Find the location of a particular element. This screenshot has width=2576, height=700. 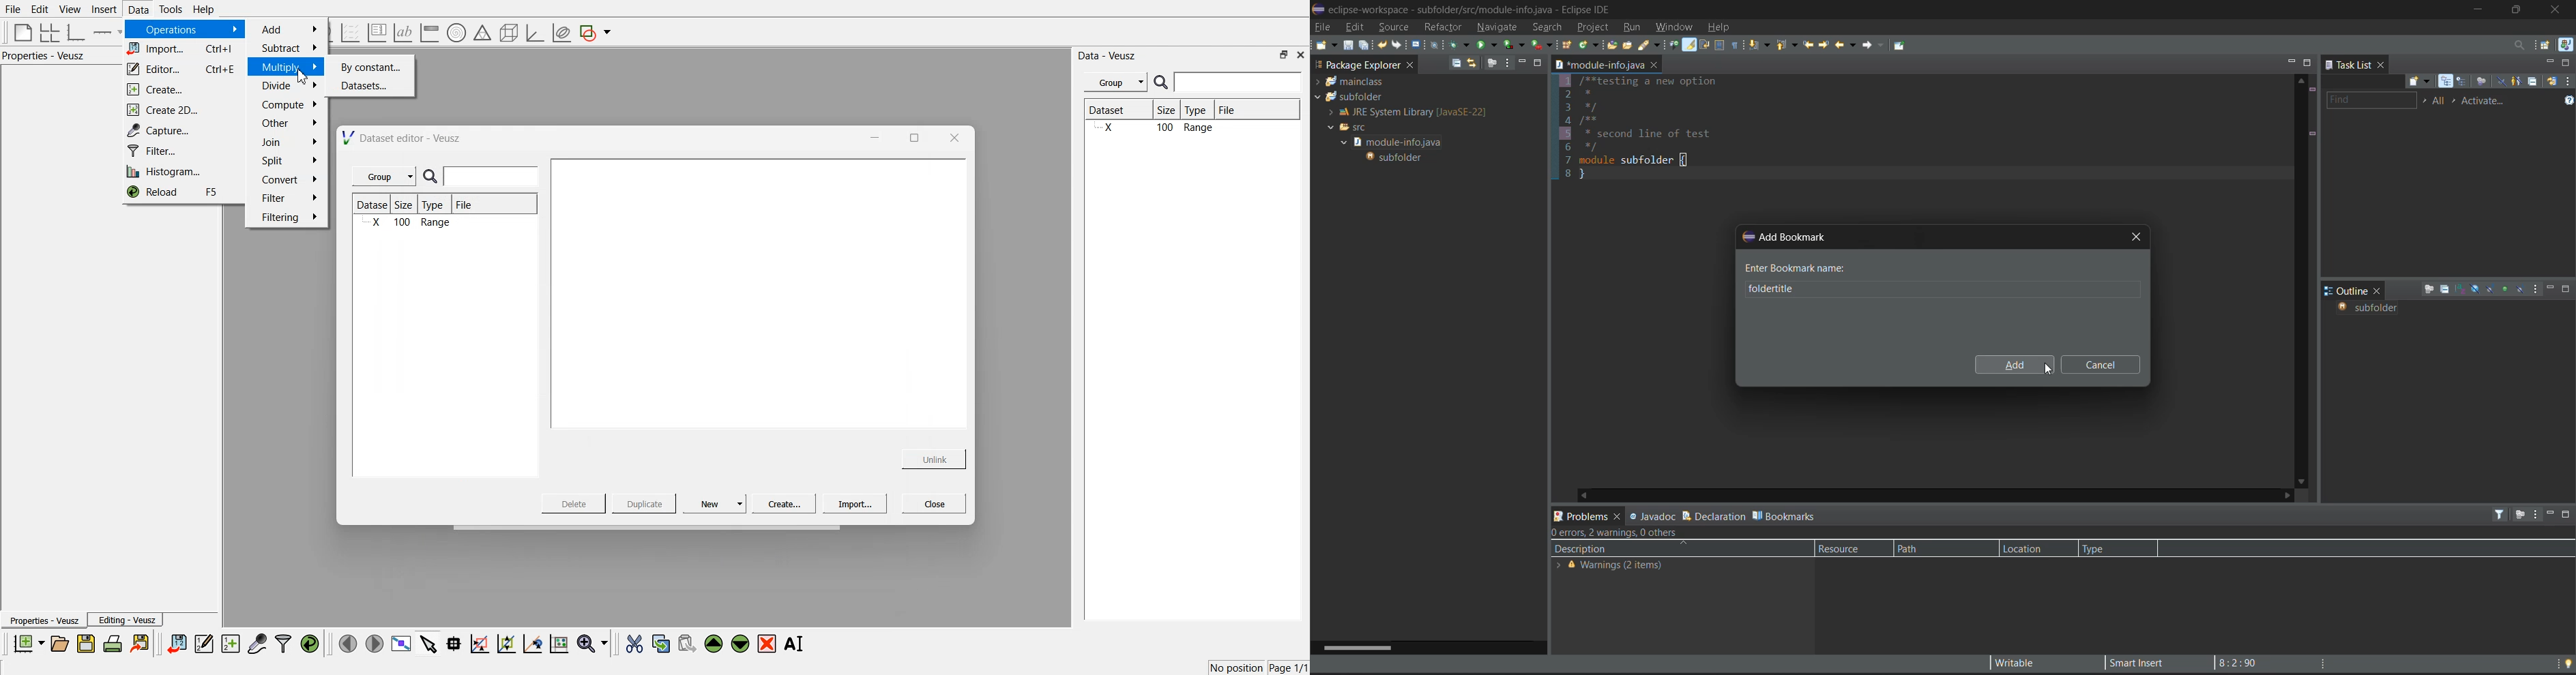

plot covariance ellipses is located at coordinates (561, 33).